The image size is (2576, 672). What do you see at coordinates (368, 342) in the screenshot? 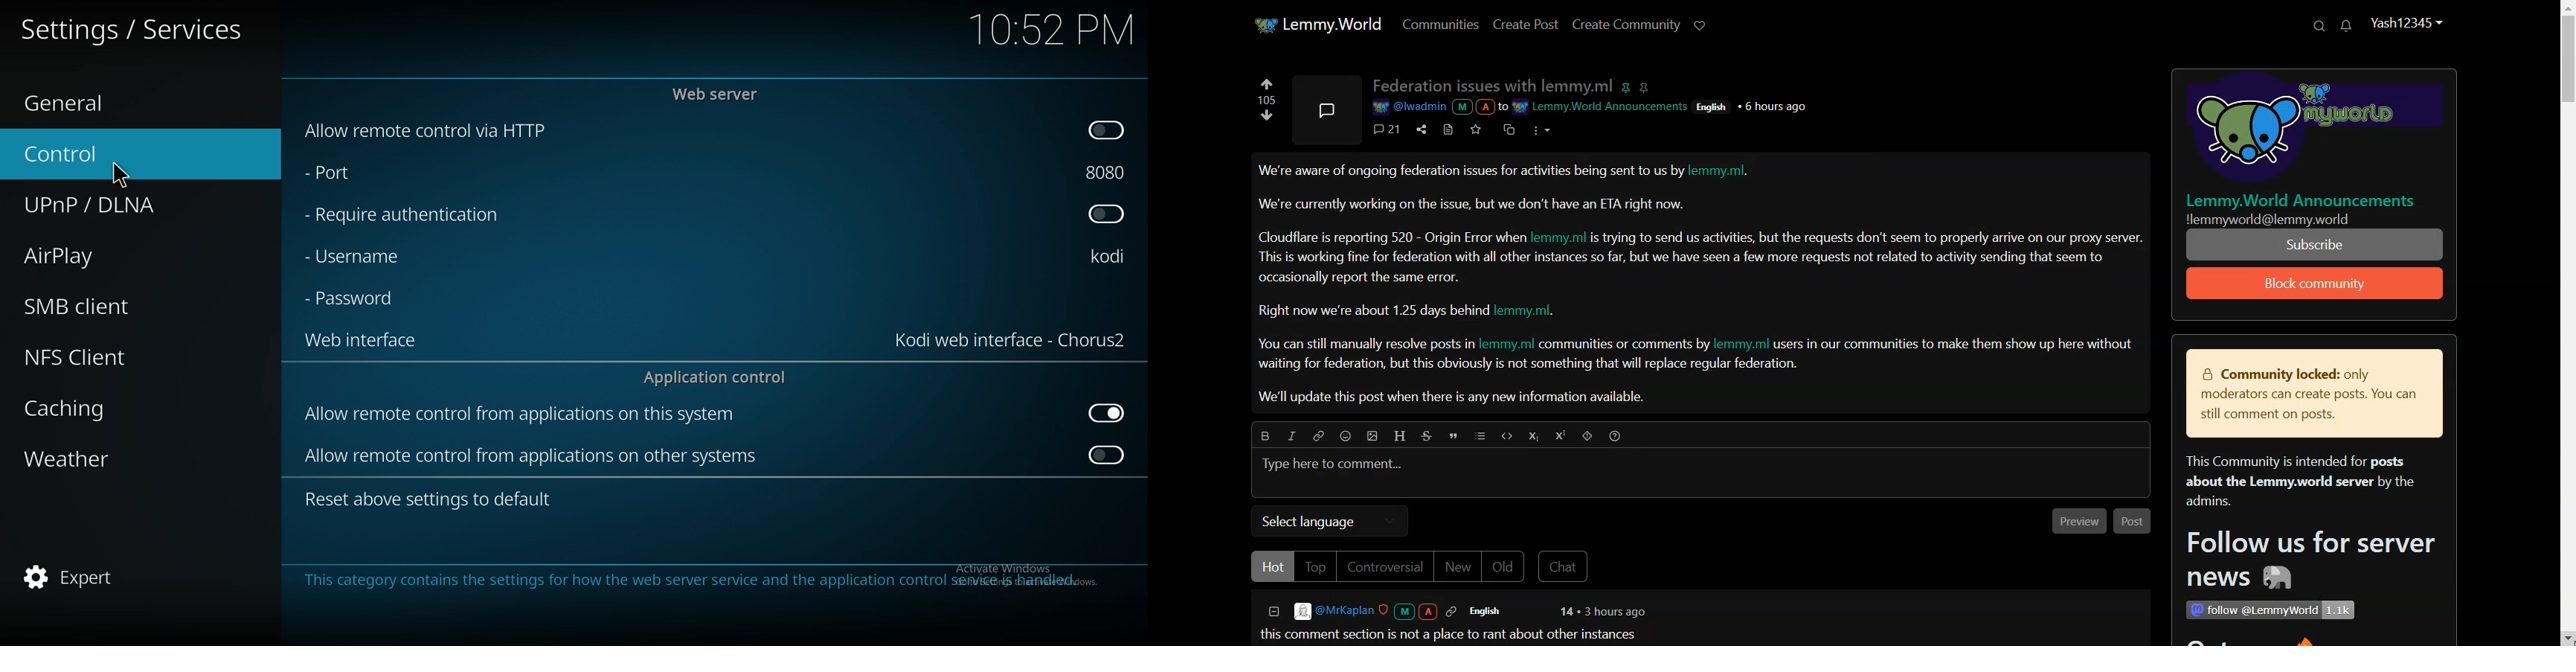
I see `web interface` at bounding box center [368, 342].